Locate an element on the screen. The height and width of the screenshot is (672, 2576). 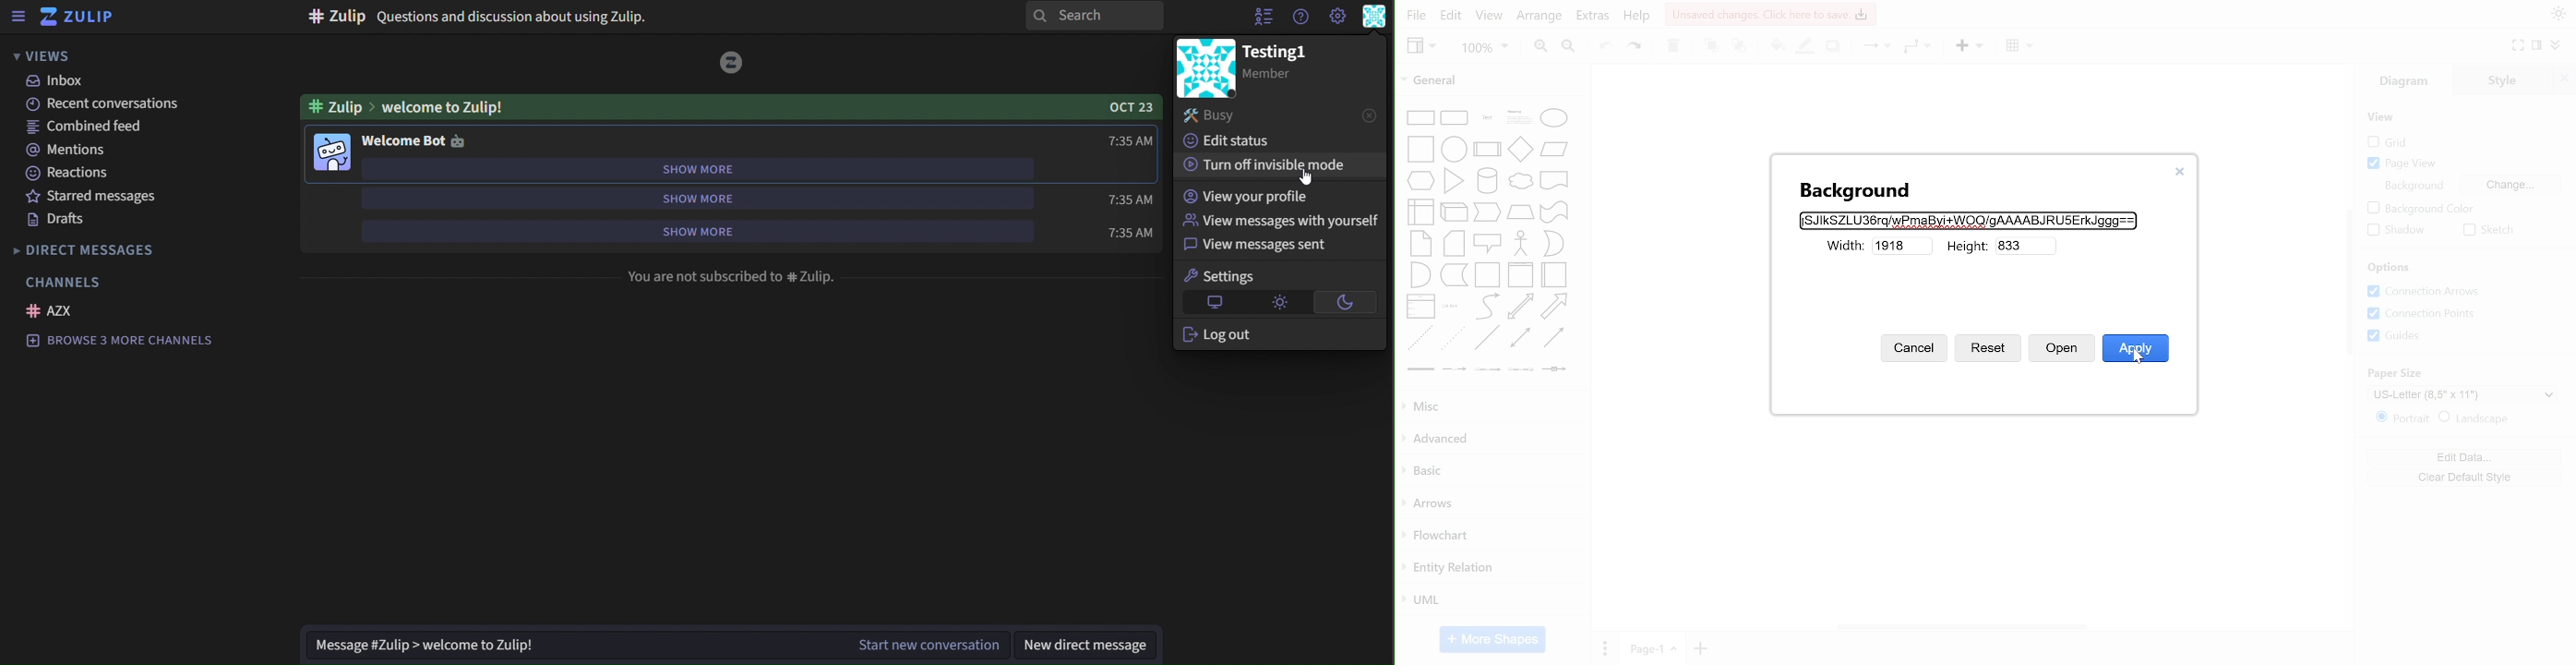
browse 3 more channels is located at coordinates (136, 340).